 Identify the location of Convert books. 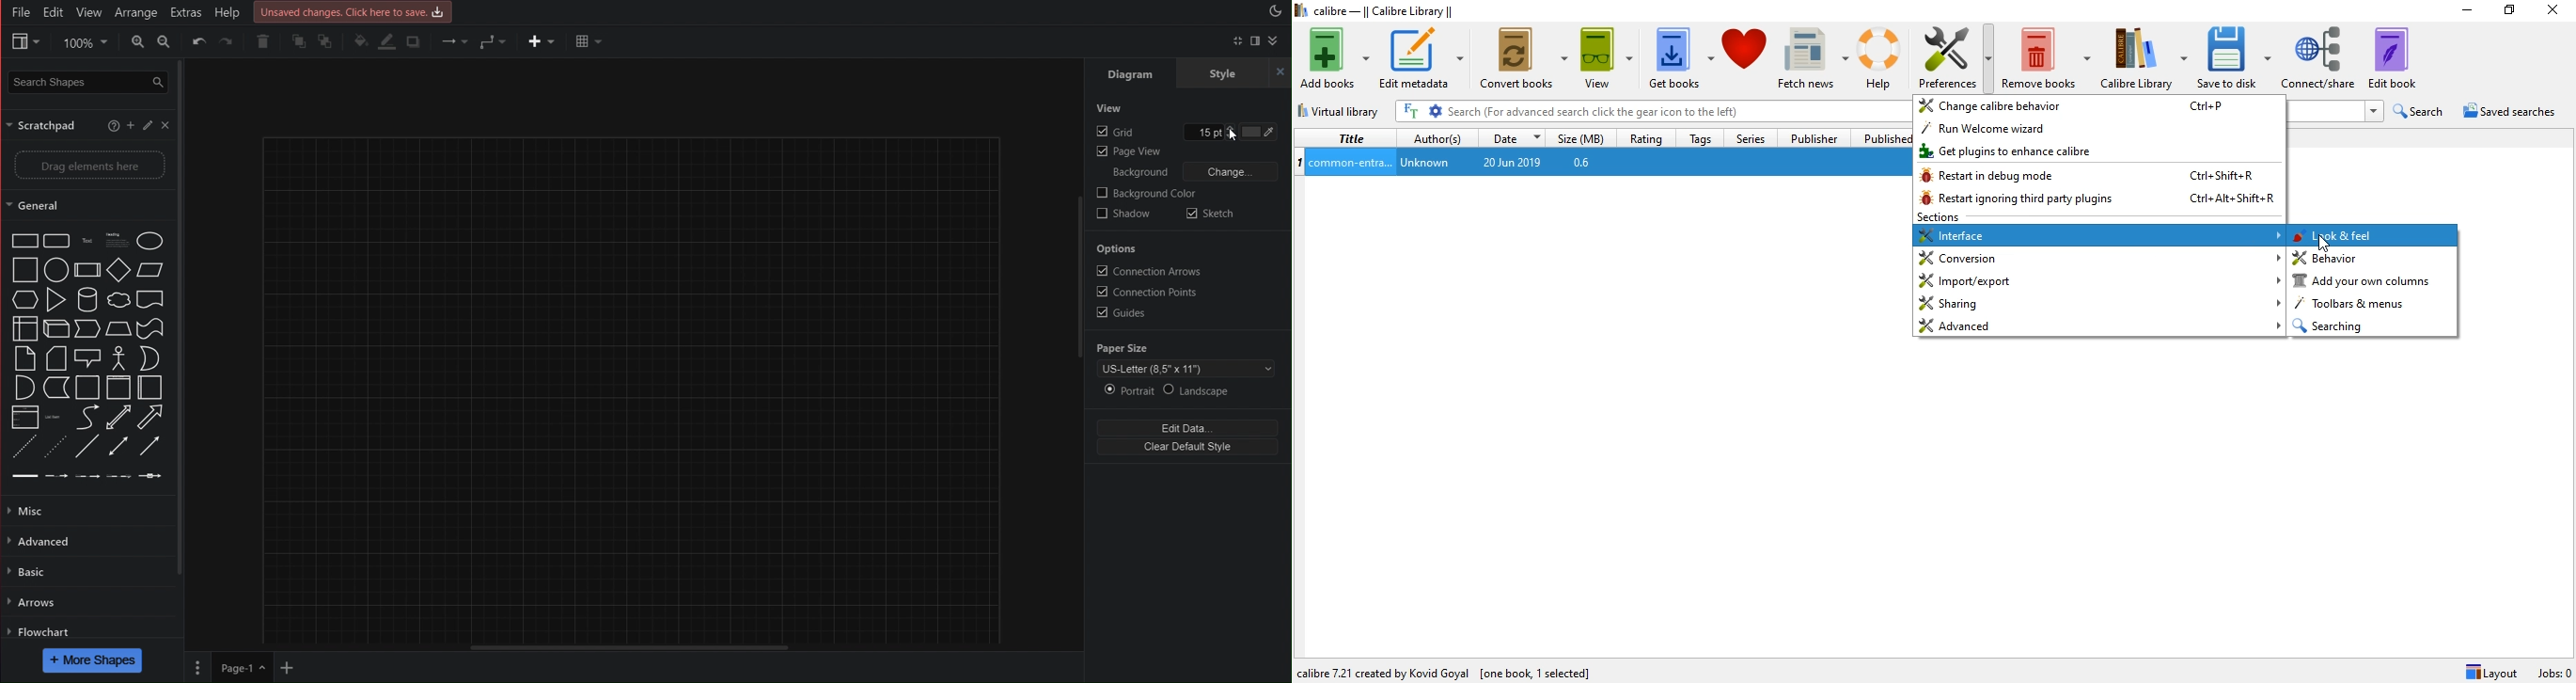
(1525, 56).